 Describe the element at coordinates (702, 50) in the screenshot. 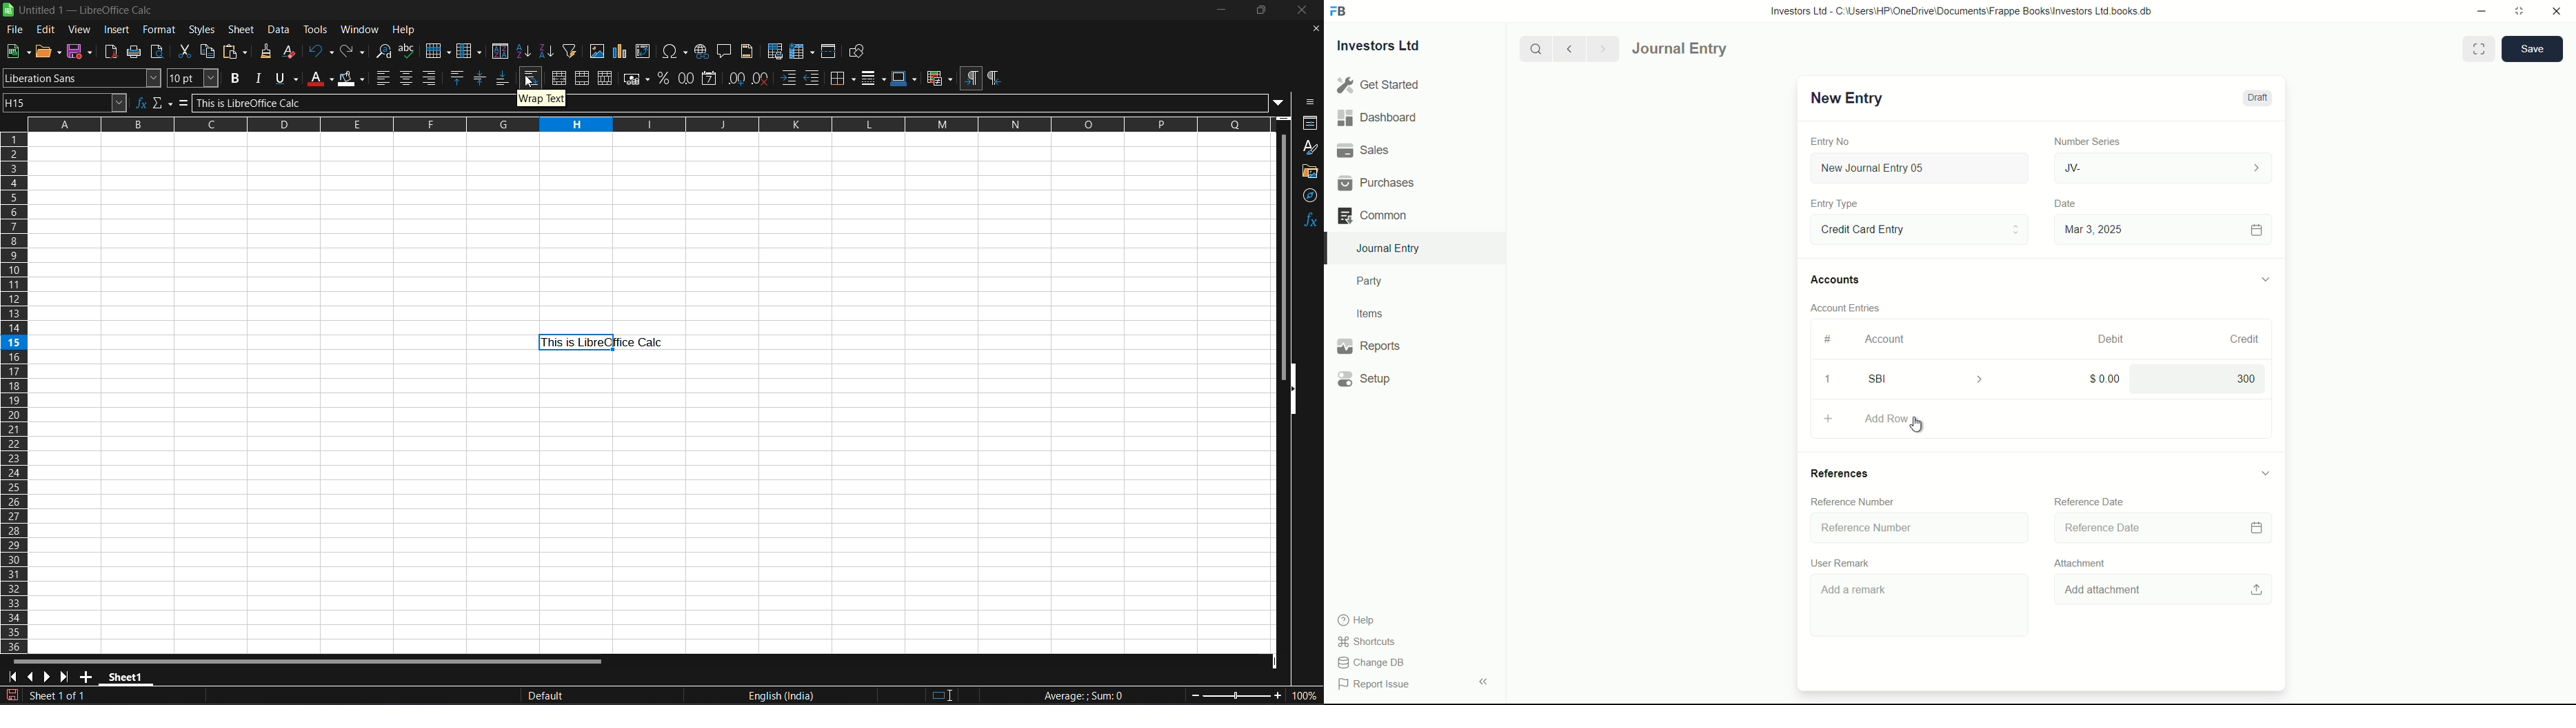

I see `insert hyperlink` at that location.